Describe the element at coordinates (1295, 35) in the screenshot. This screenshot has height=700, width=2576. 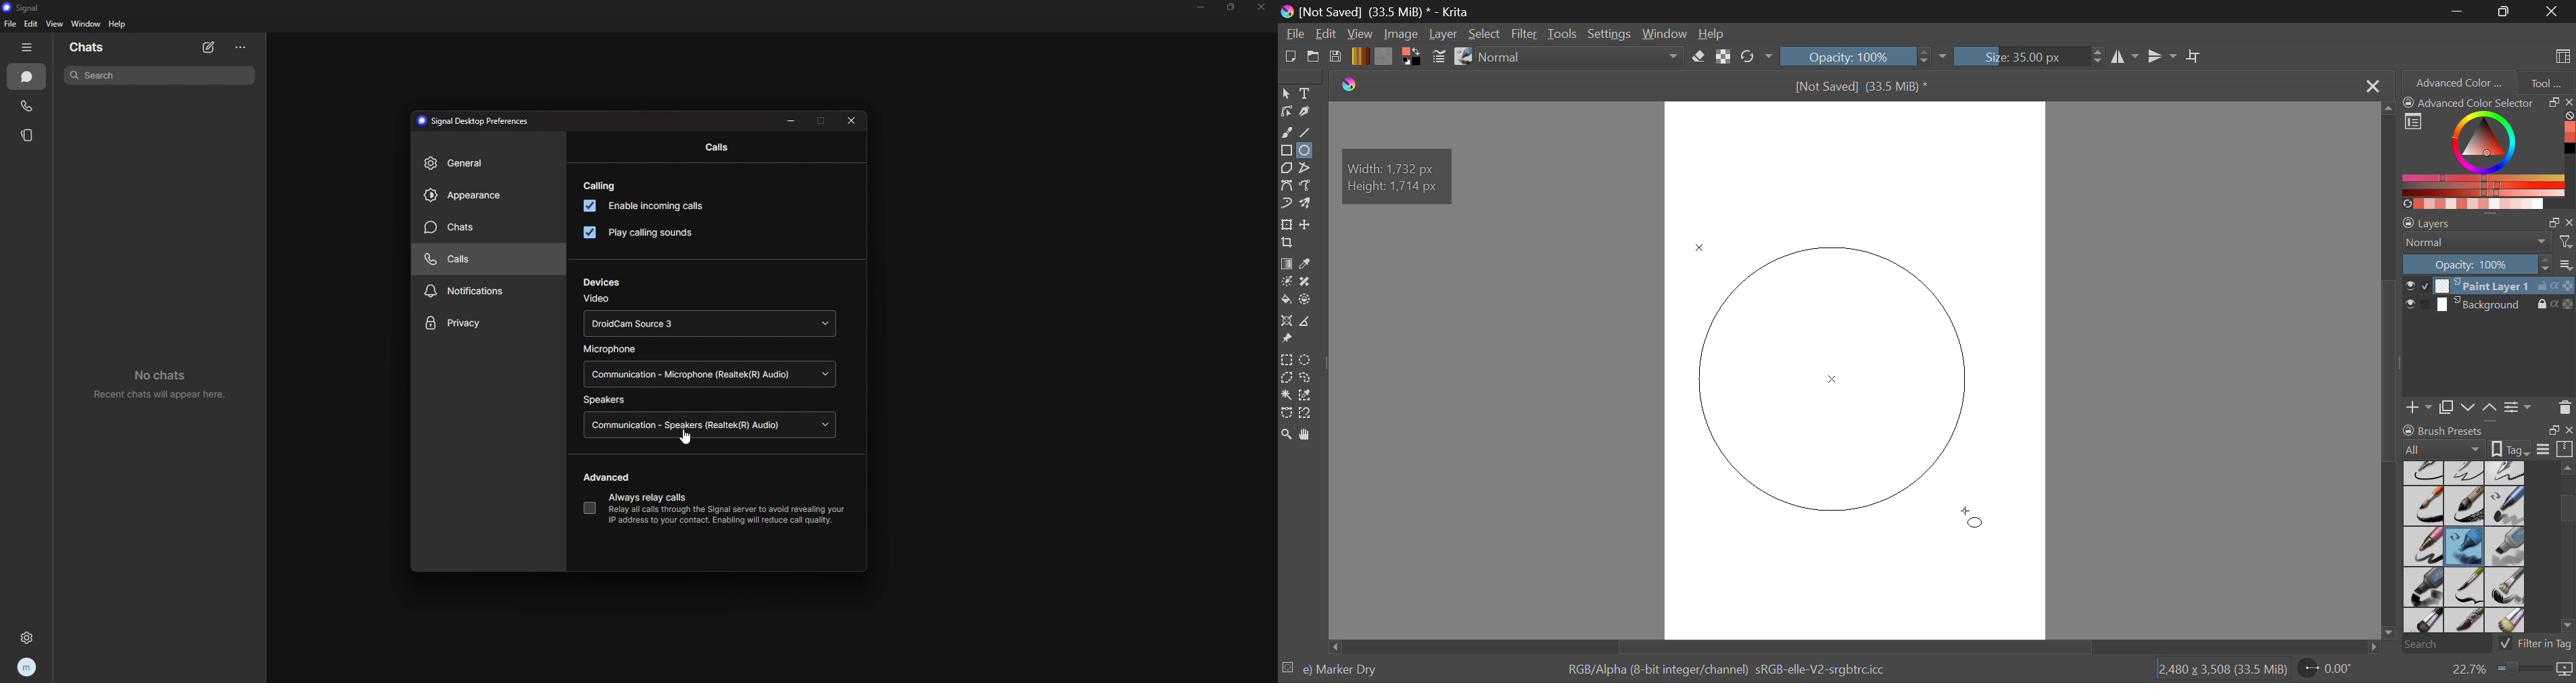
I see `File` at that location.